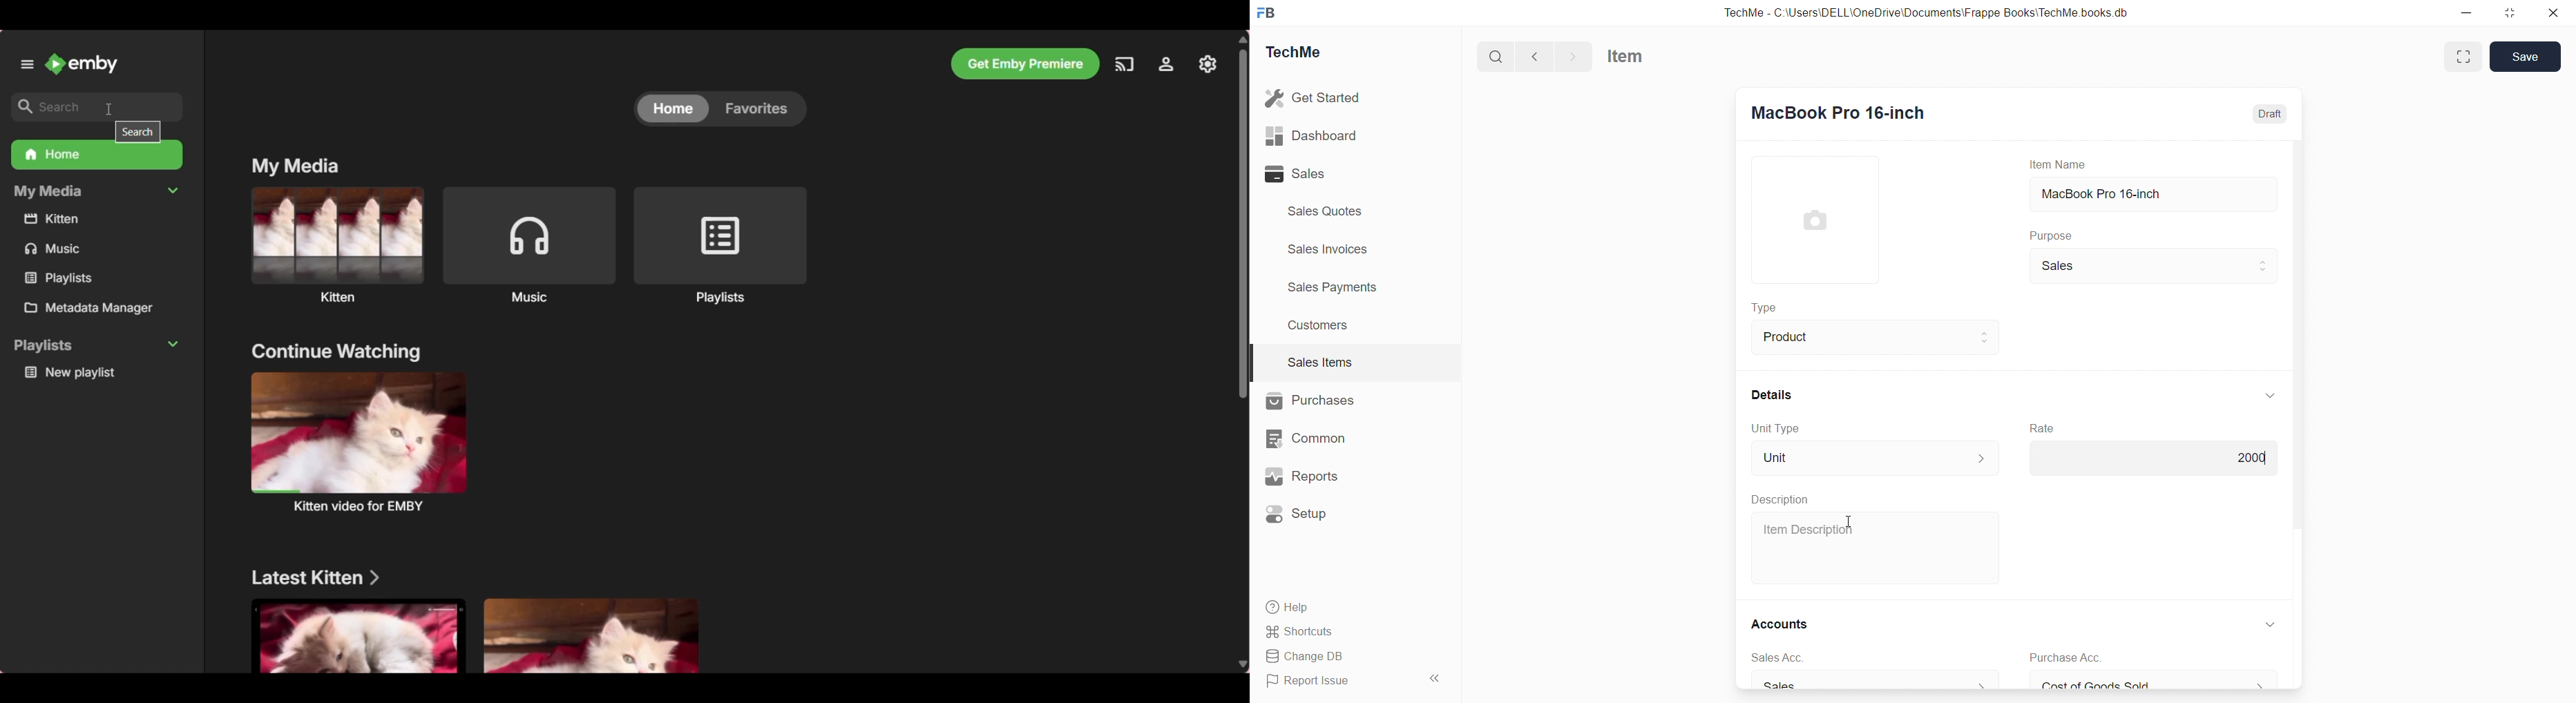 This screenshot has height=728, width=2576. Describe the element at coordinates (1298, 50) in the screenshot. I see `TechMe` at that location.